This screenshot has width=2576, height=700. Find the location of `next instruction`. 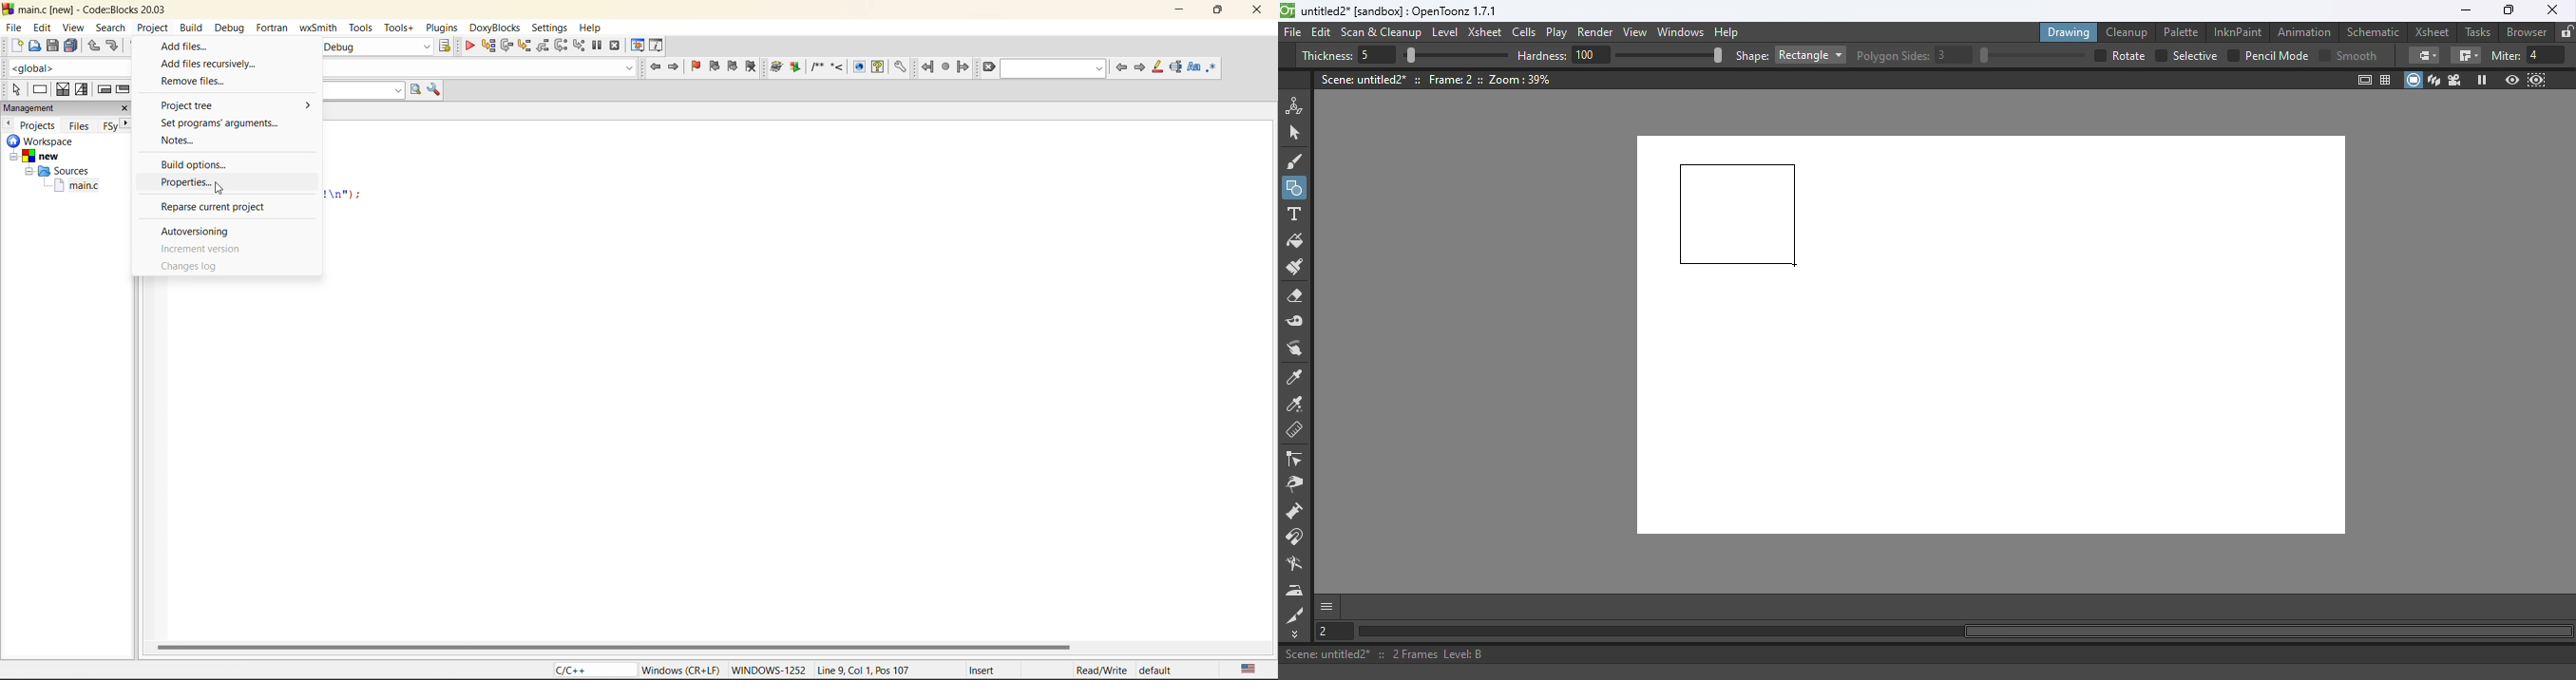

next instruction is located at coordinates (559, 45).